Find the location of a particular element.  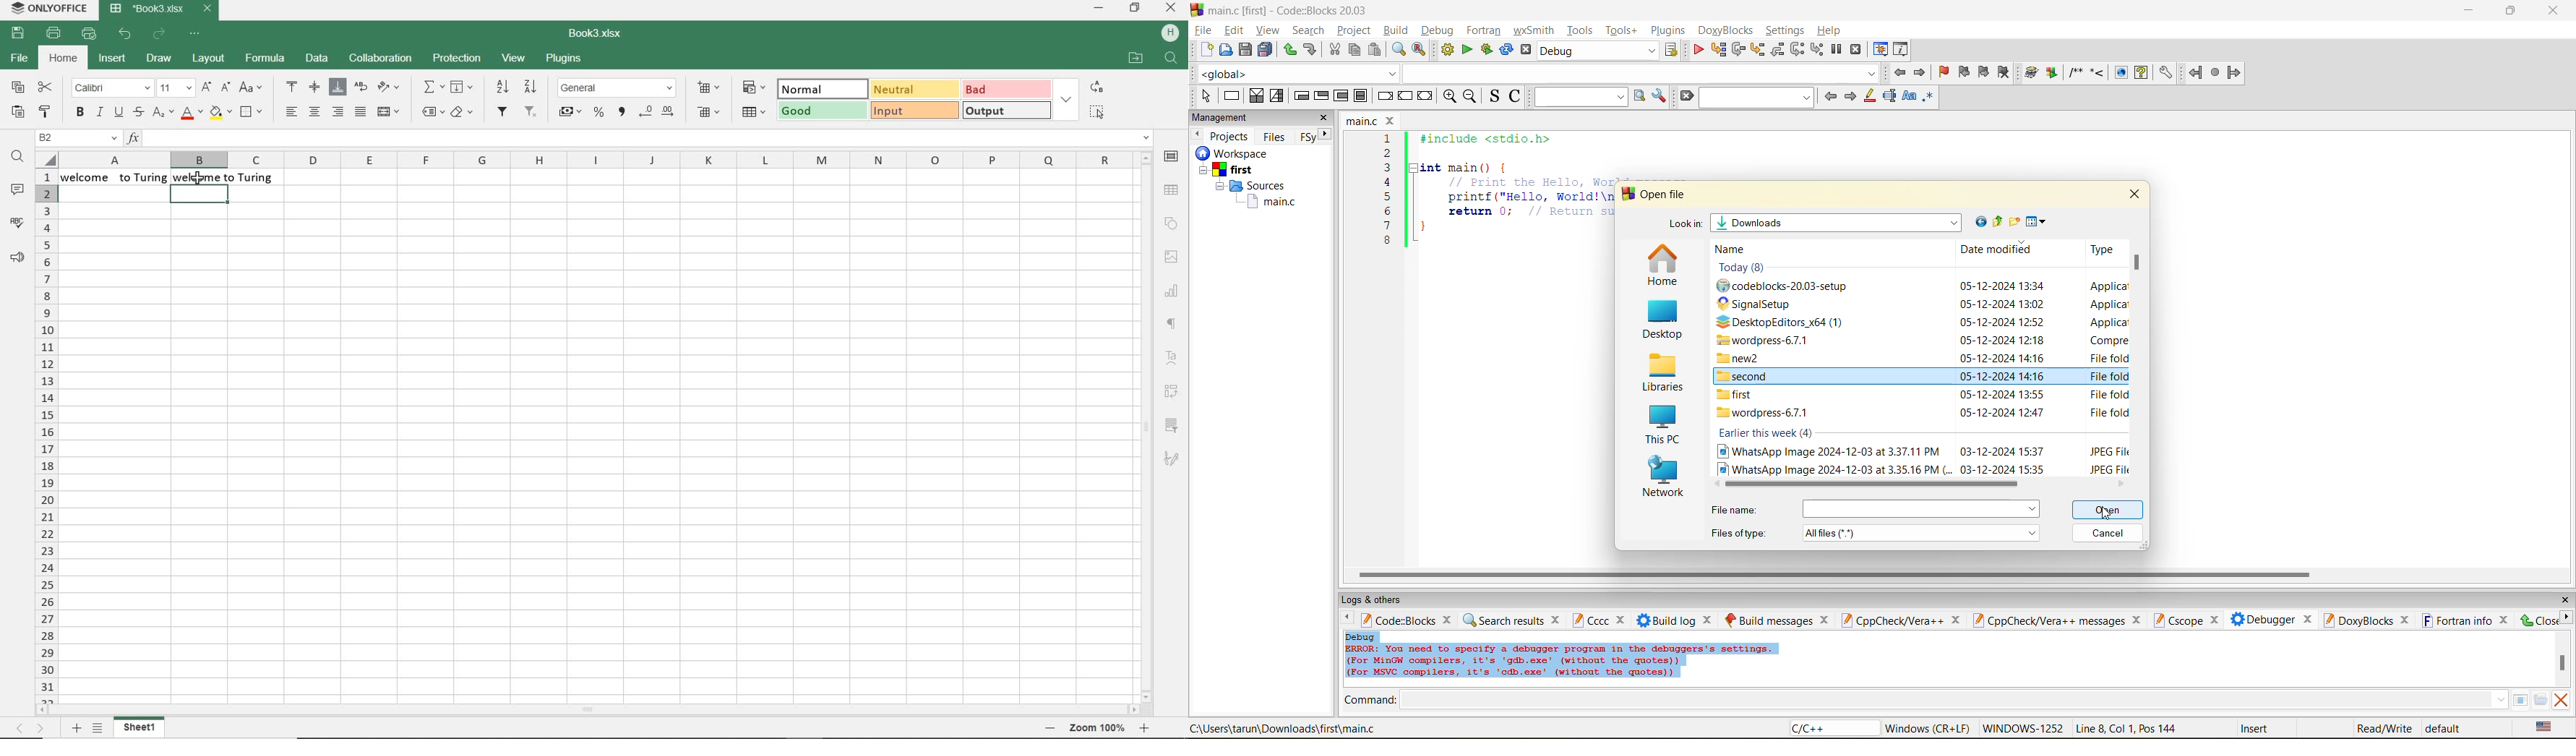

Sources is located at coordinates (1254, 186).